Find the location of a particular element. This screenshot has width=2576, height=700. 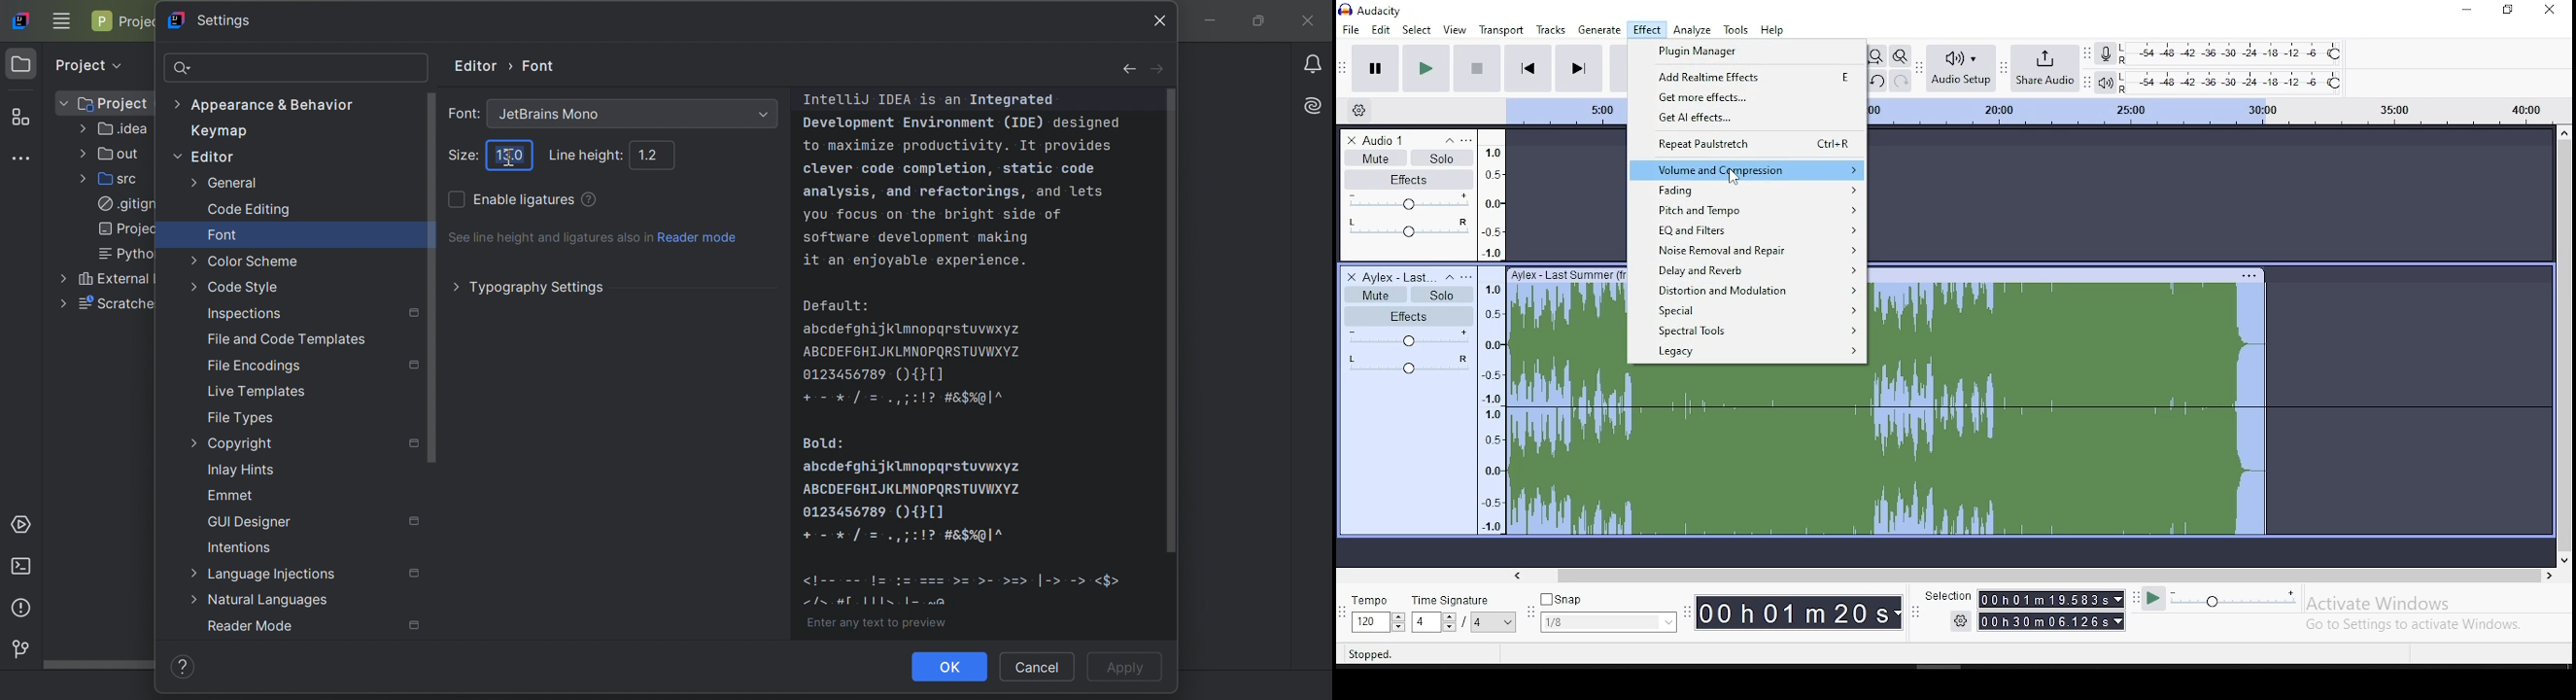

distortion and modulation is located at coordinates (1749, 288).